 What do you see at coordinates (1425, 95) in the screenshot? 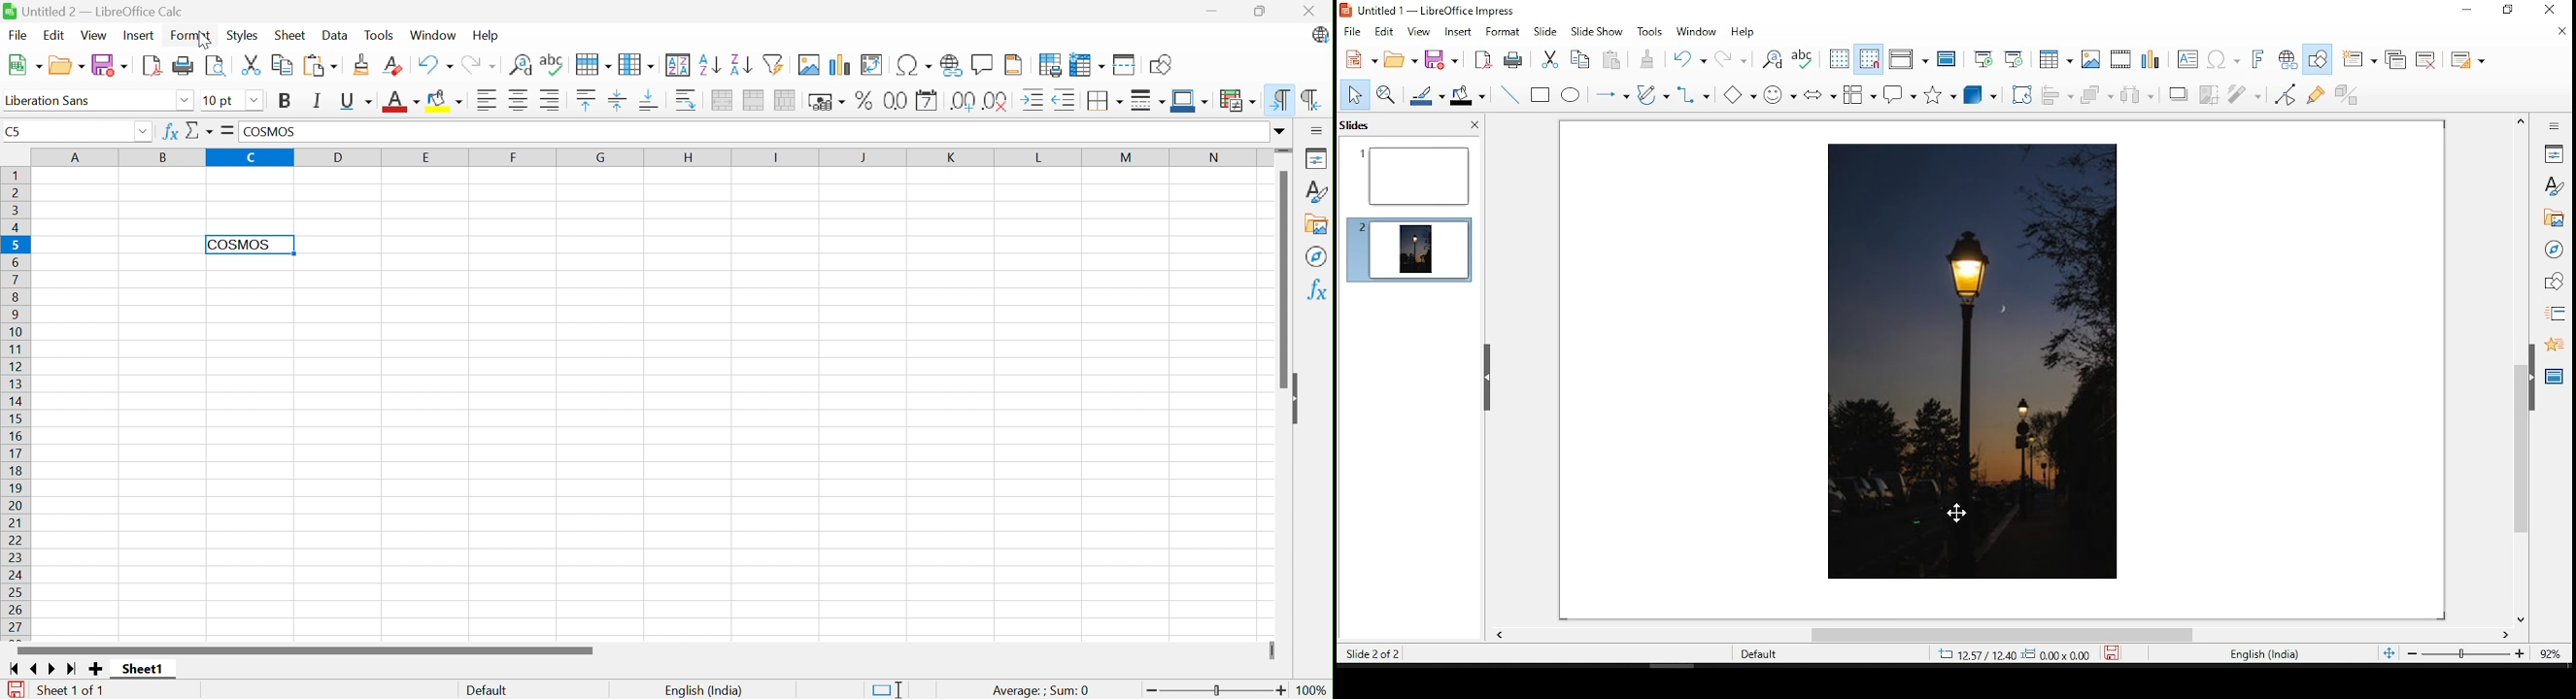
I see `line color` at bounding box center [1425, 95].